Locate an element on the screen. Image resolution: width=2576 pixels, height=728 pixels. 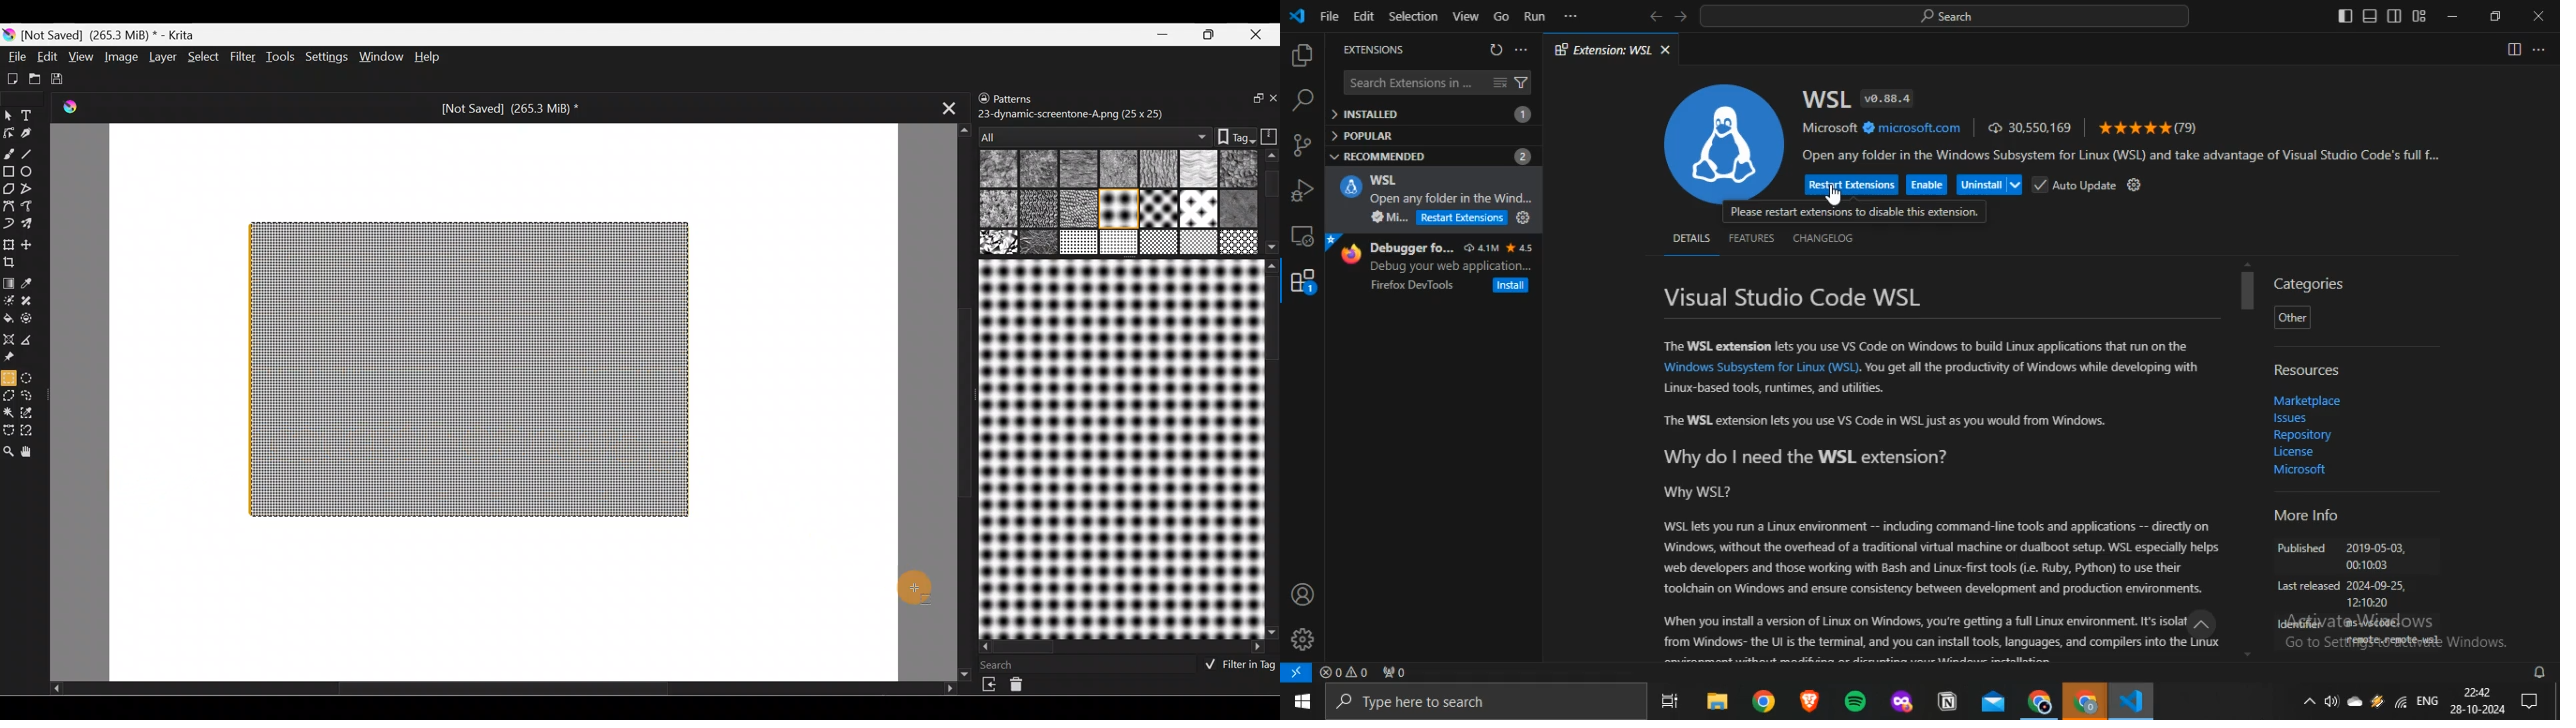
Notifications is located at coordinates (2531, 701).